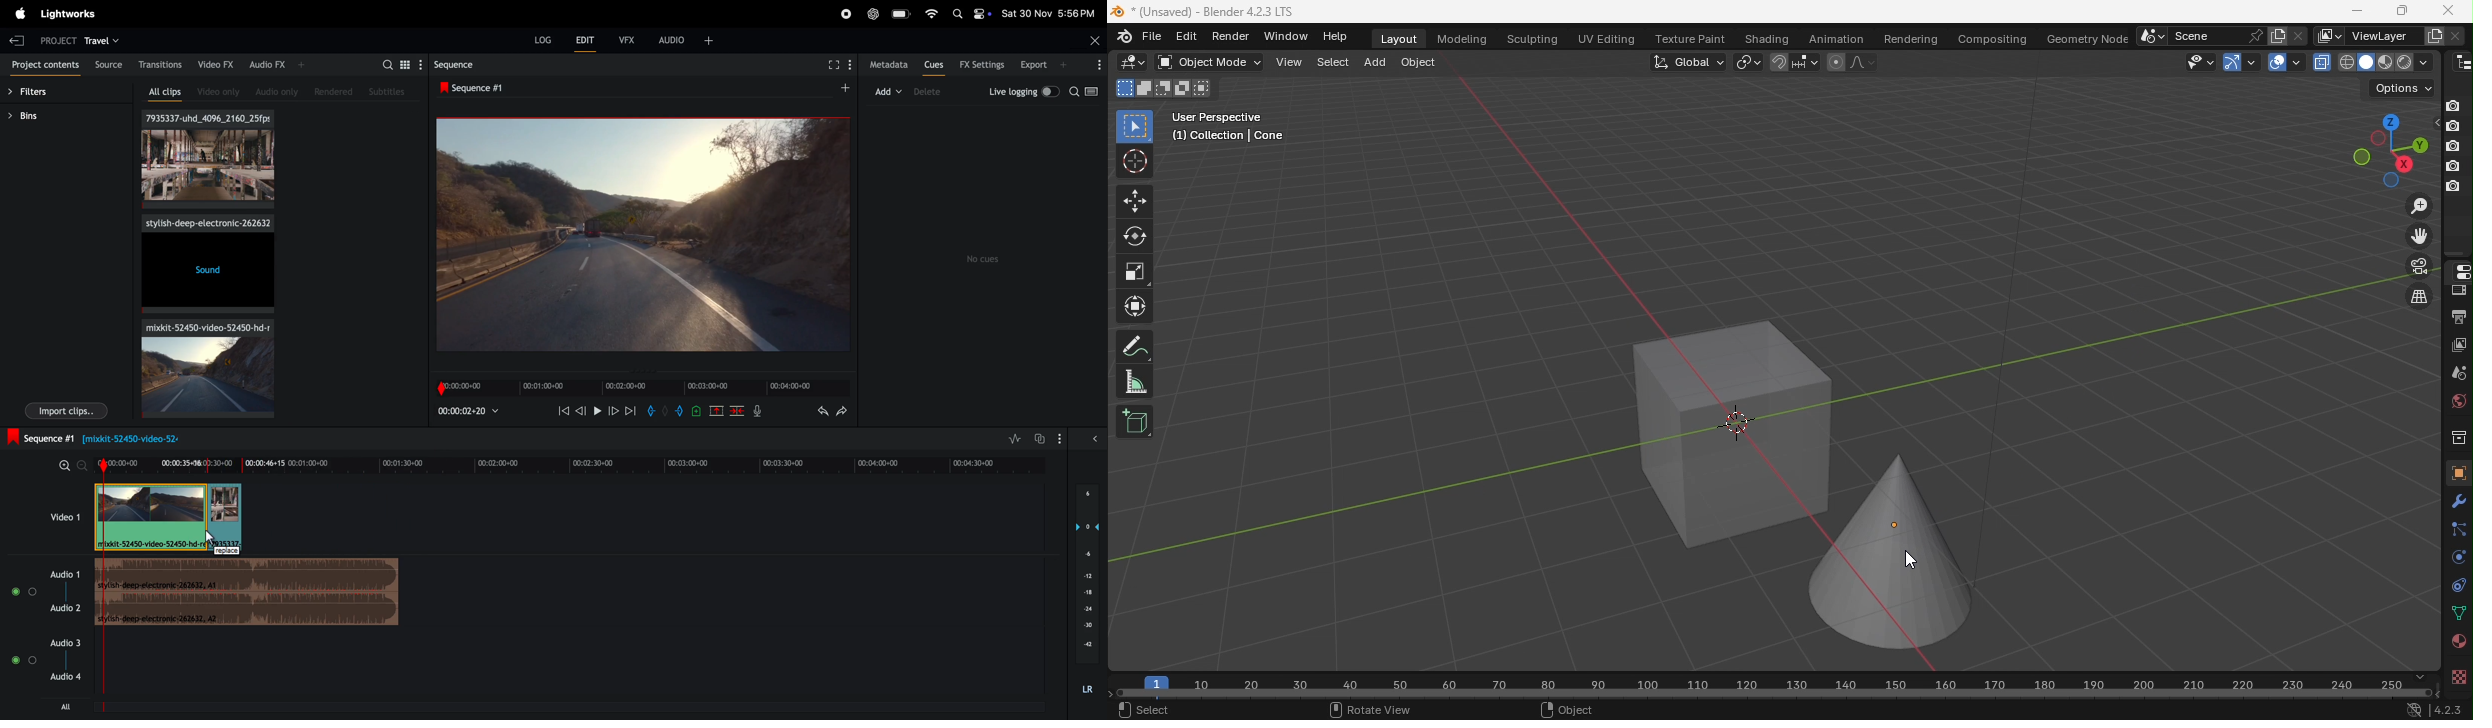  What do you see at coordinates (1864, 64) in the screenshot?
I see `Proportional editing falloff` at bounding box center [1864, 64].